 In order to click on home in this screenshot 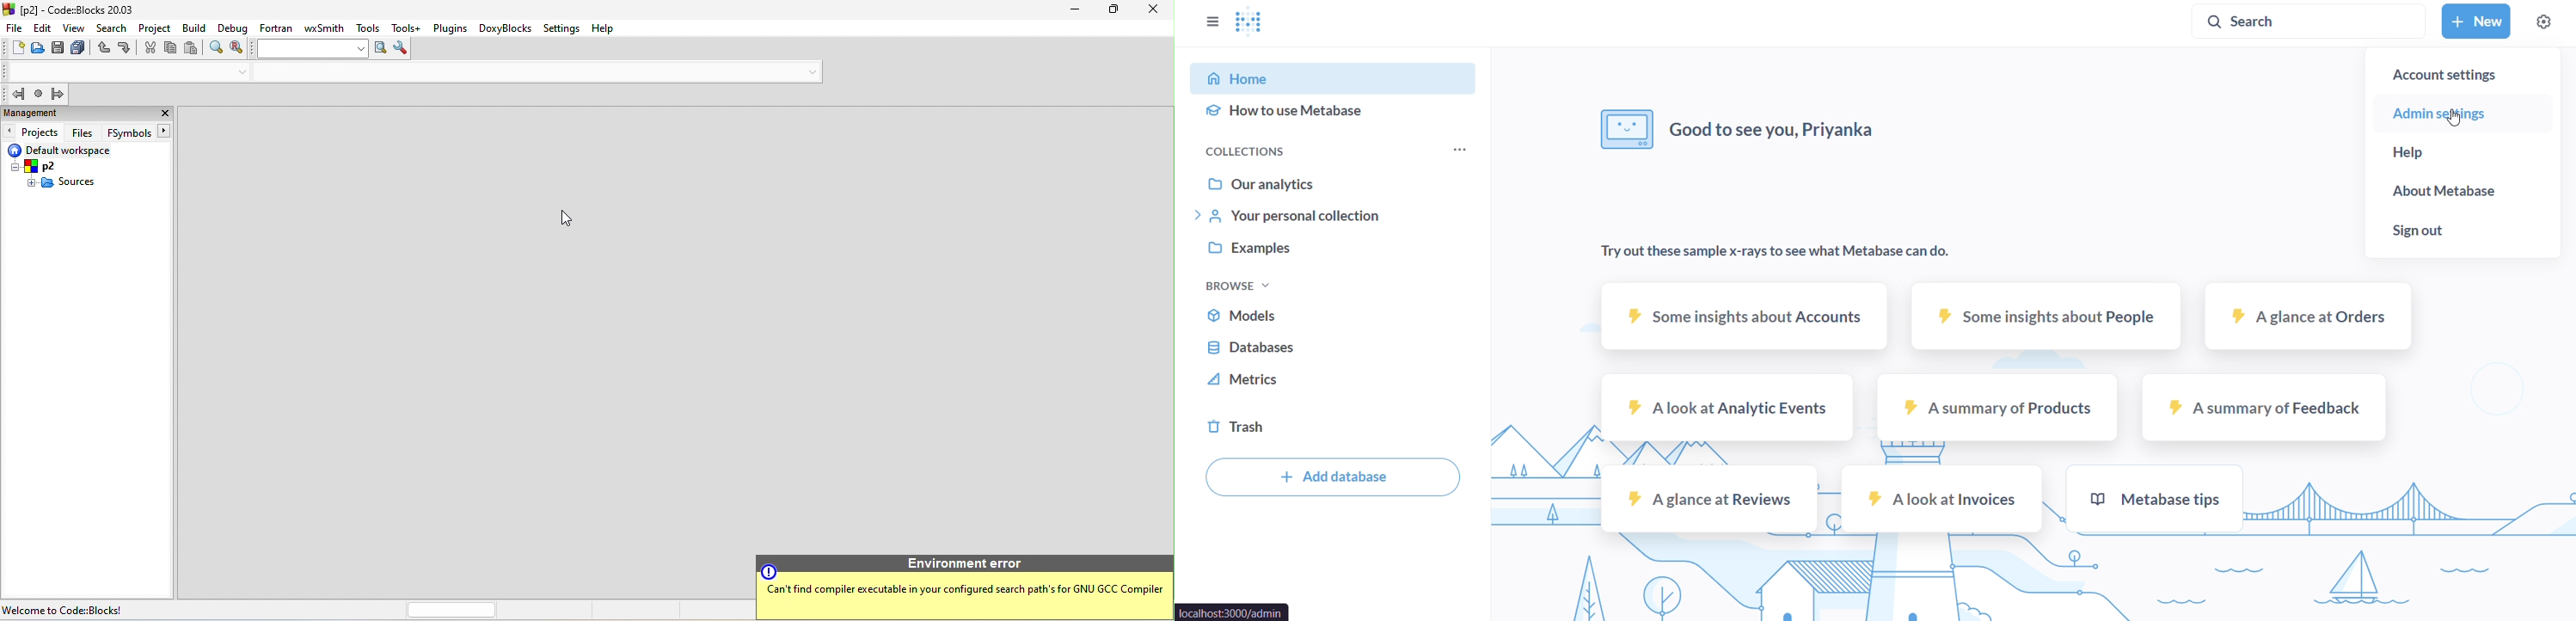, I will do `click(1329, 79)`.